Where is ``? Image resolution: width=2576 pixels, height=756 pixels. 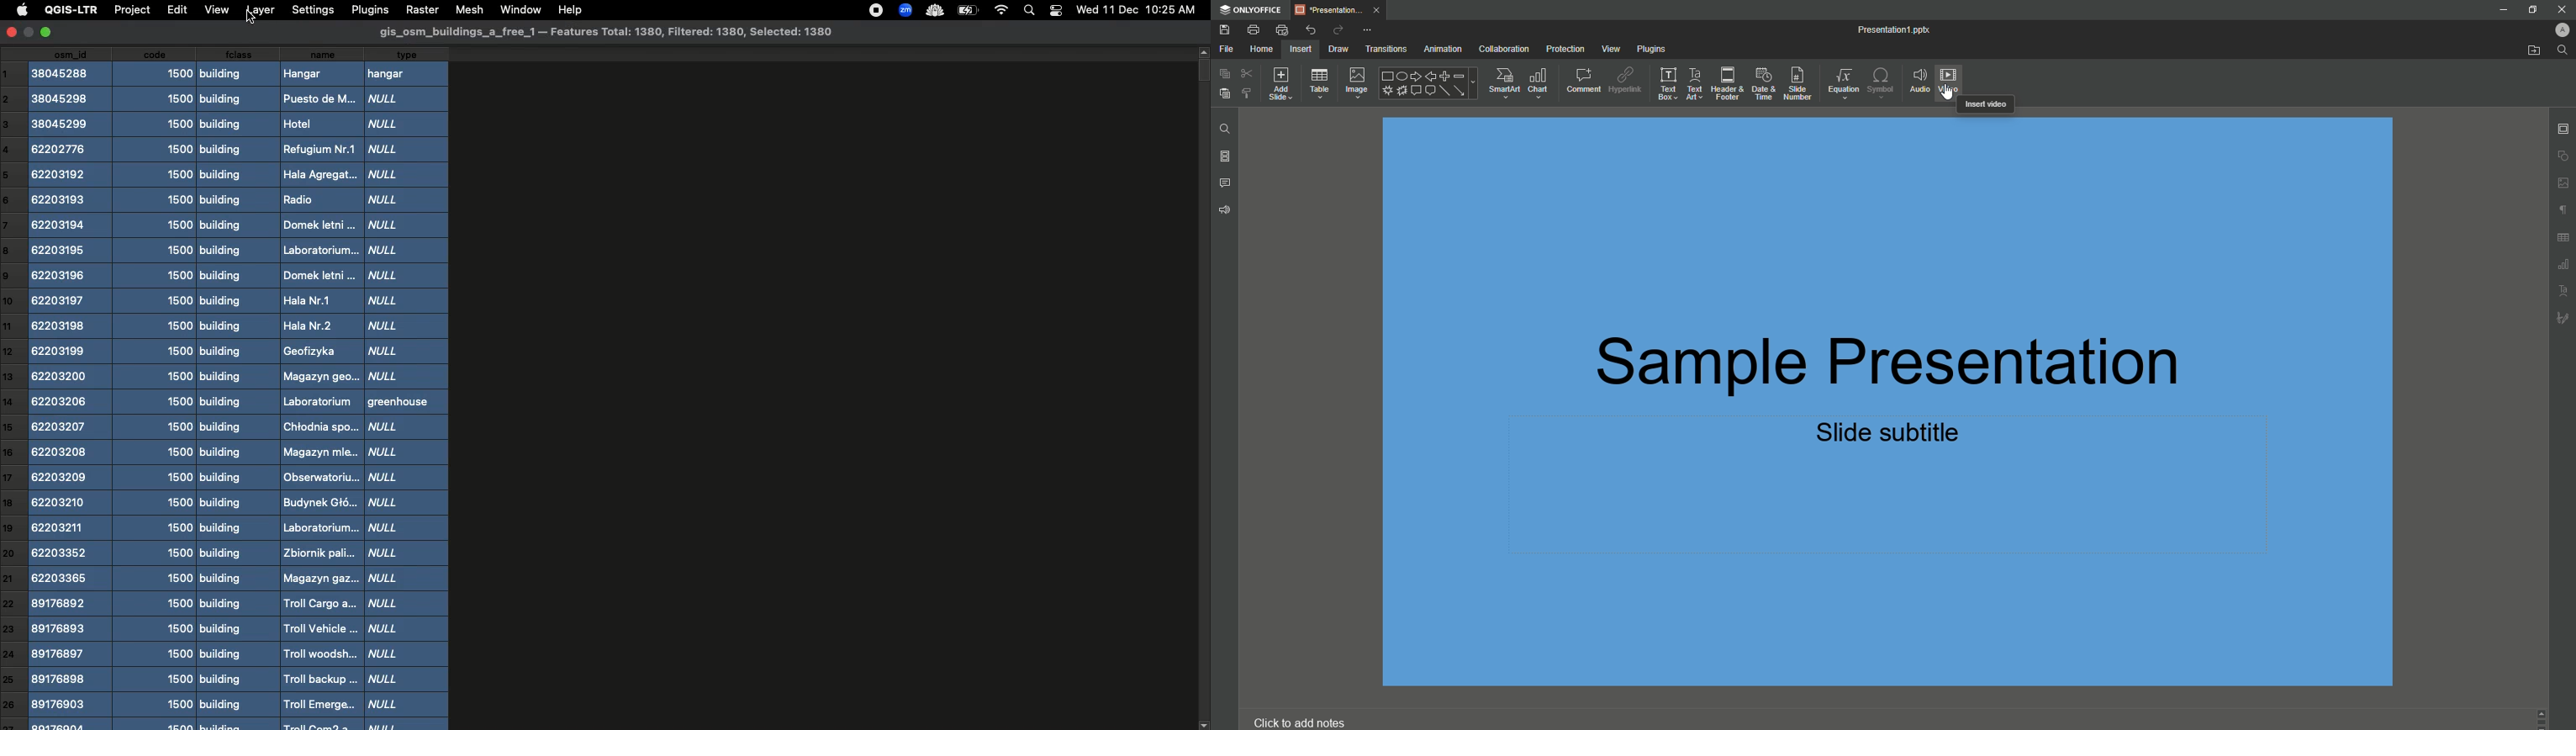  is located at coordinates (2562, 8).